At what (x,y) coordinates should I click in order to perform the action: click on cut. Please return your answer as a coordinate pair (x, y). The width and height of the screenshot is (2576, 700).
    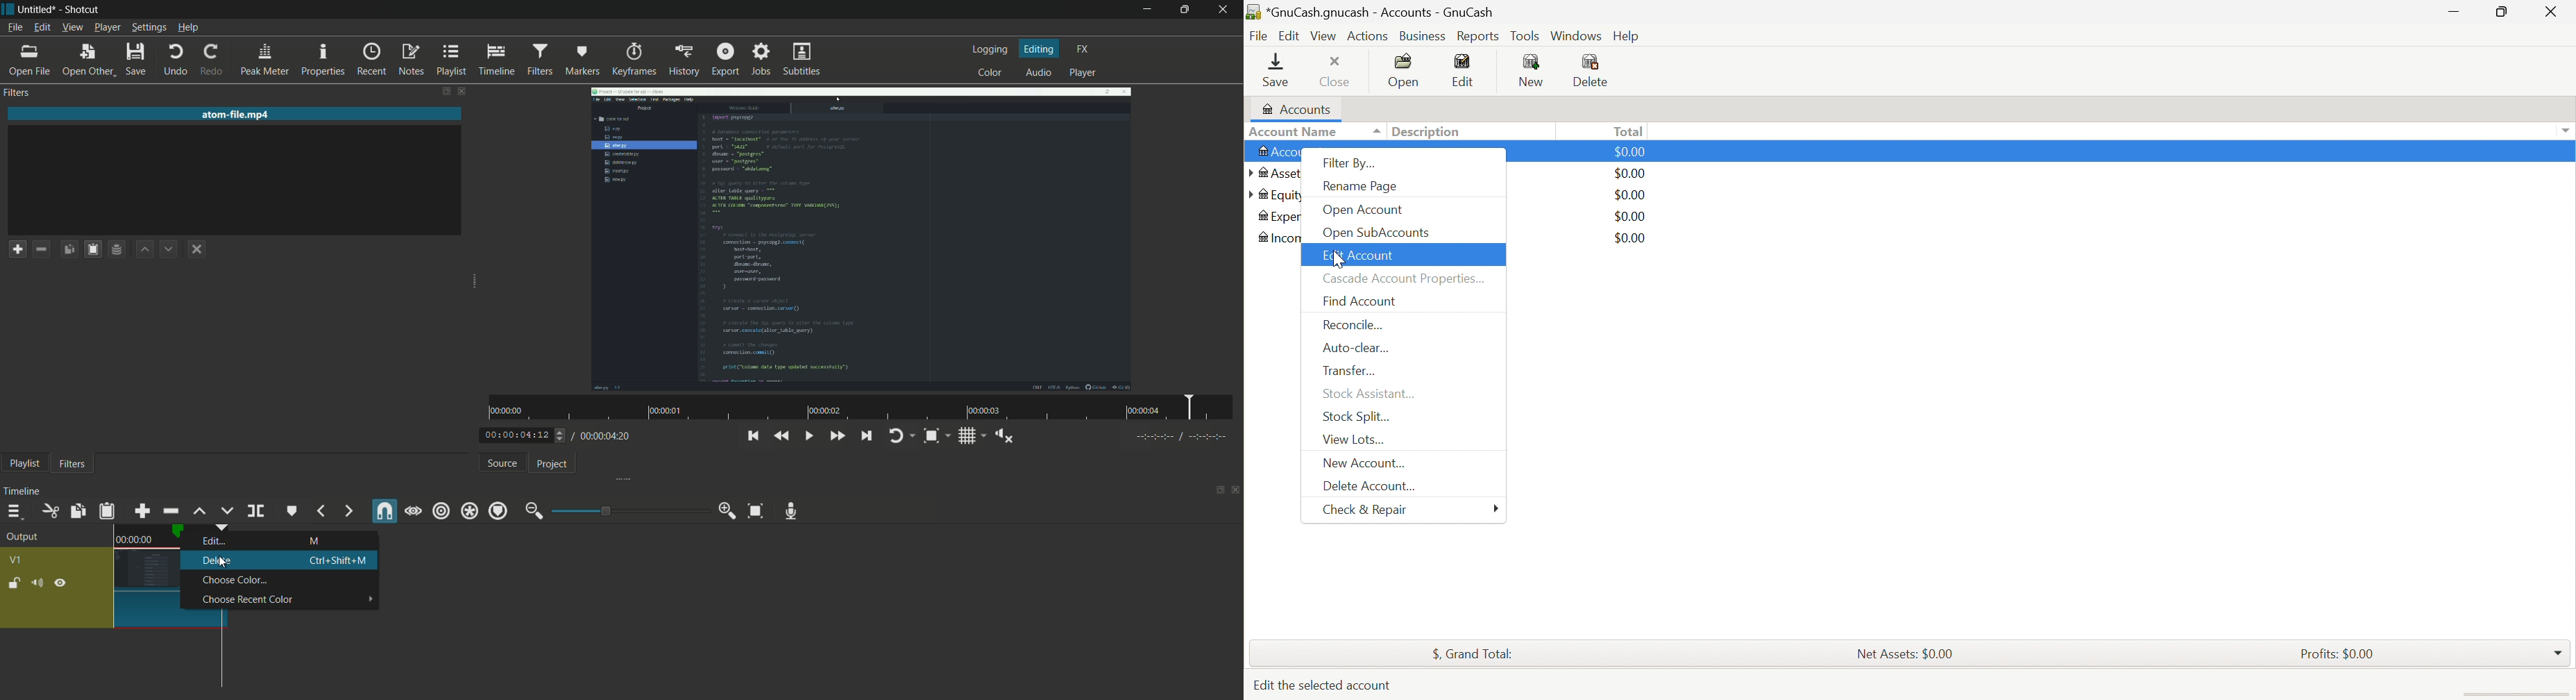
    Looking at the image, I should click on (48, 512).